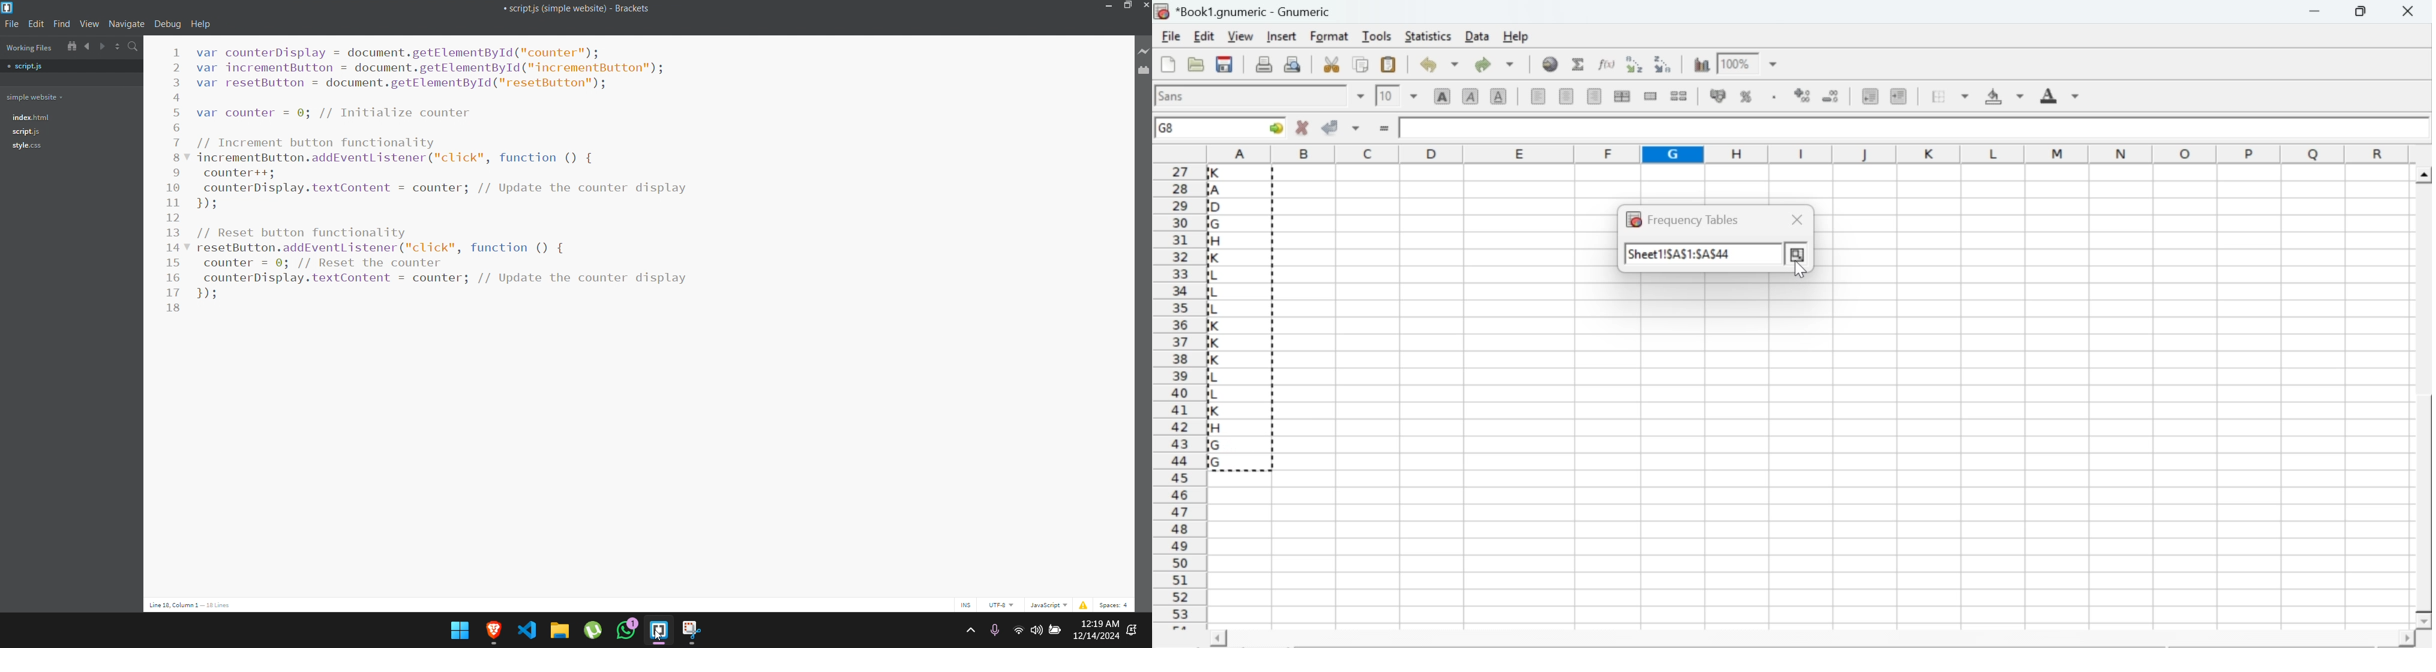 Image resolution: width=2436 pixels, height=672 pixels. What do you see at coordinates (628, 629) in the screenshot?
I see `whatsapp` at bounding box center [628, 629].